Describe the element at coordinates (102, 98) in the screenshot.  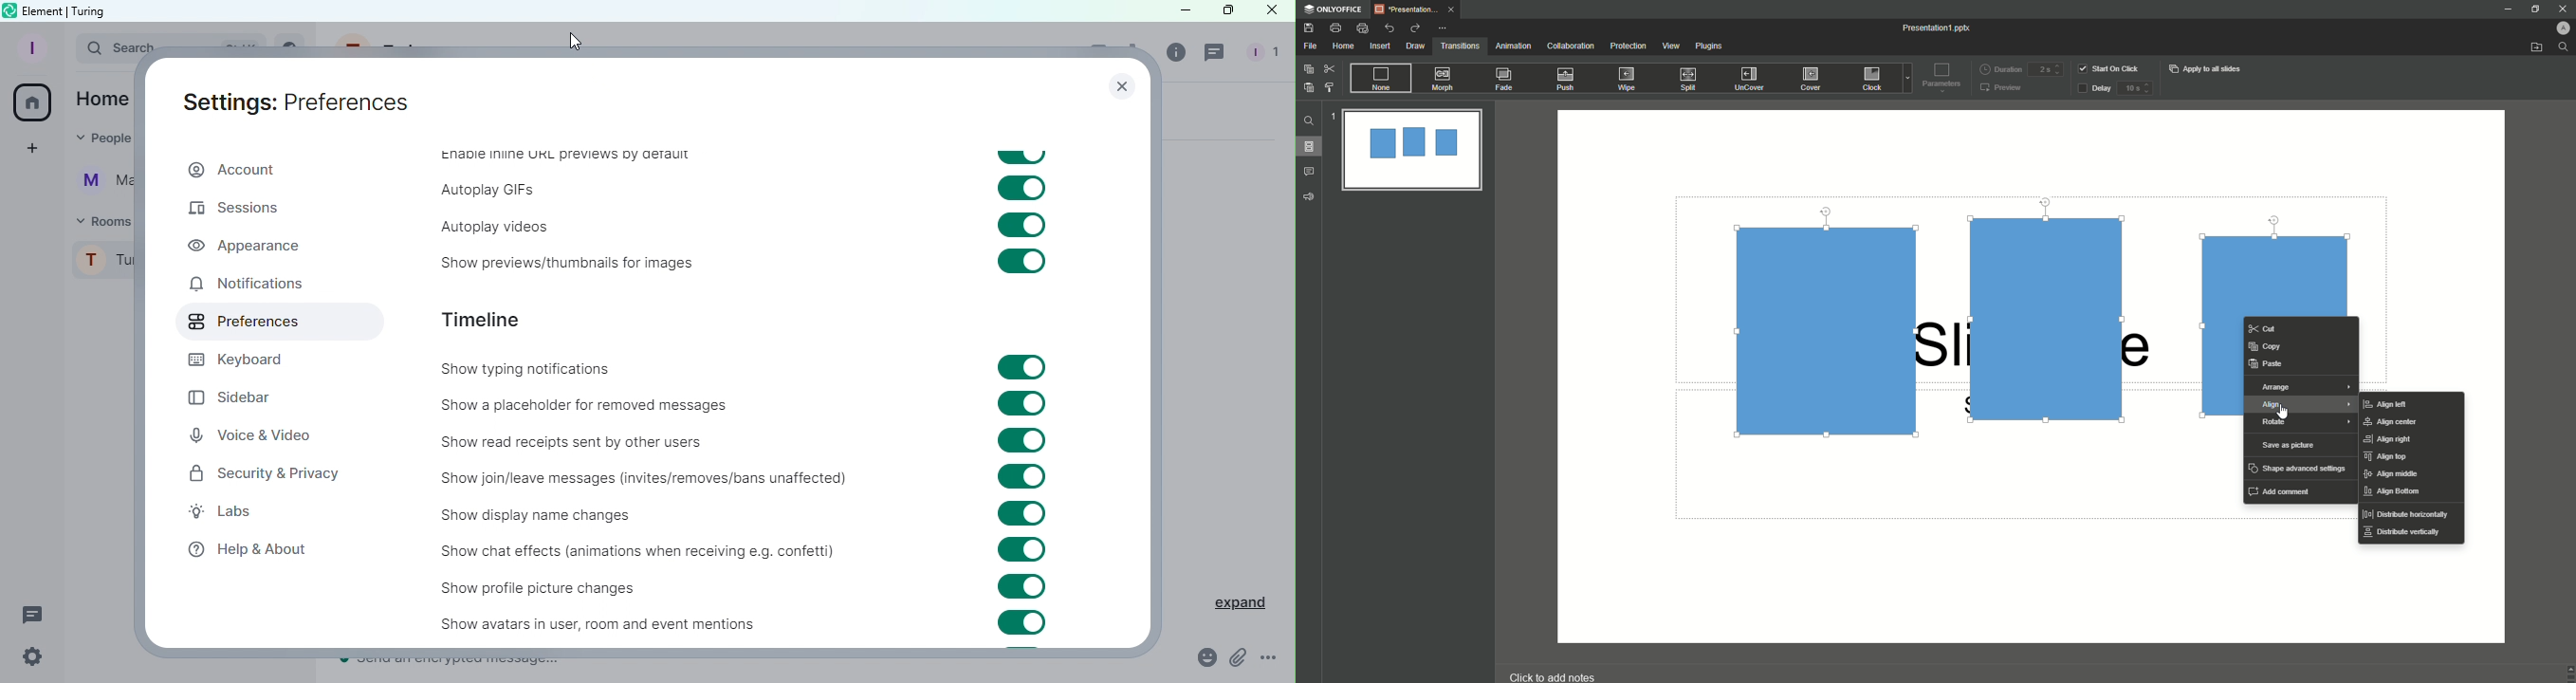
I see `Home ` at that location.